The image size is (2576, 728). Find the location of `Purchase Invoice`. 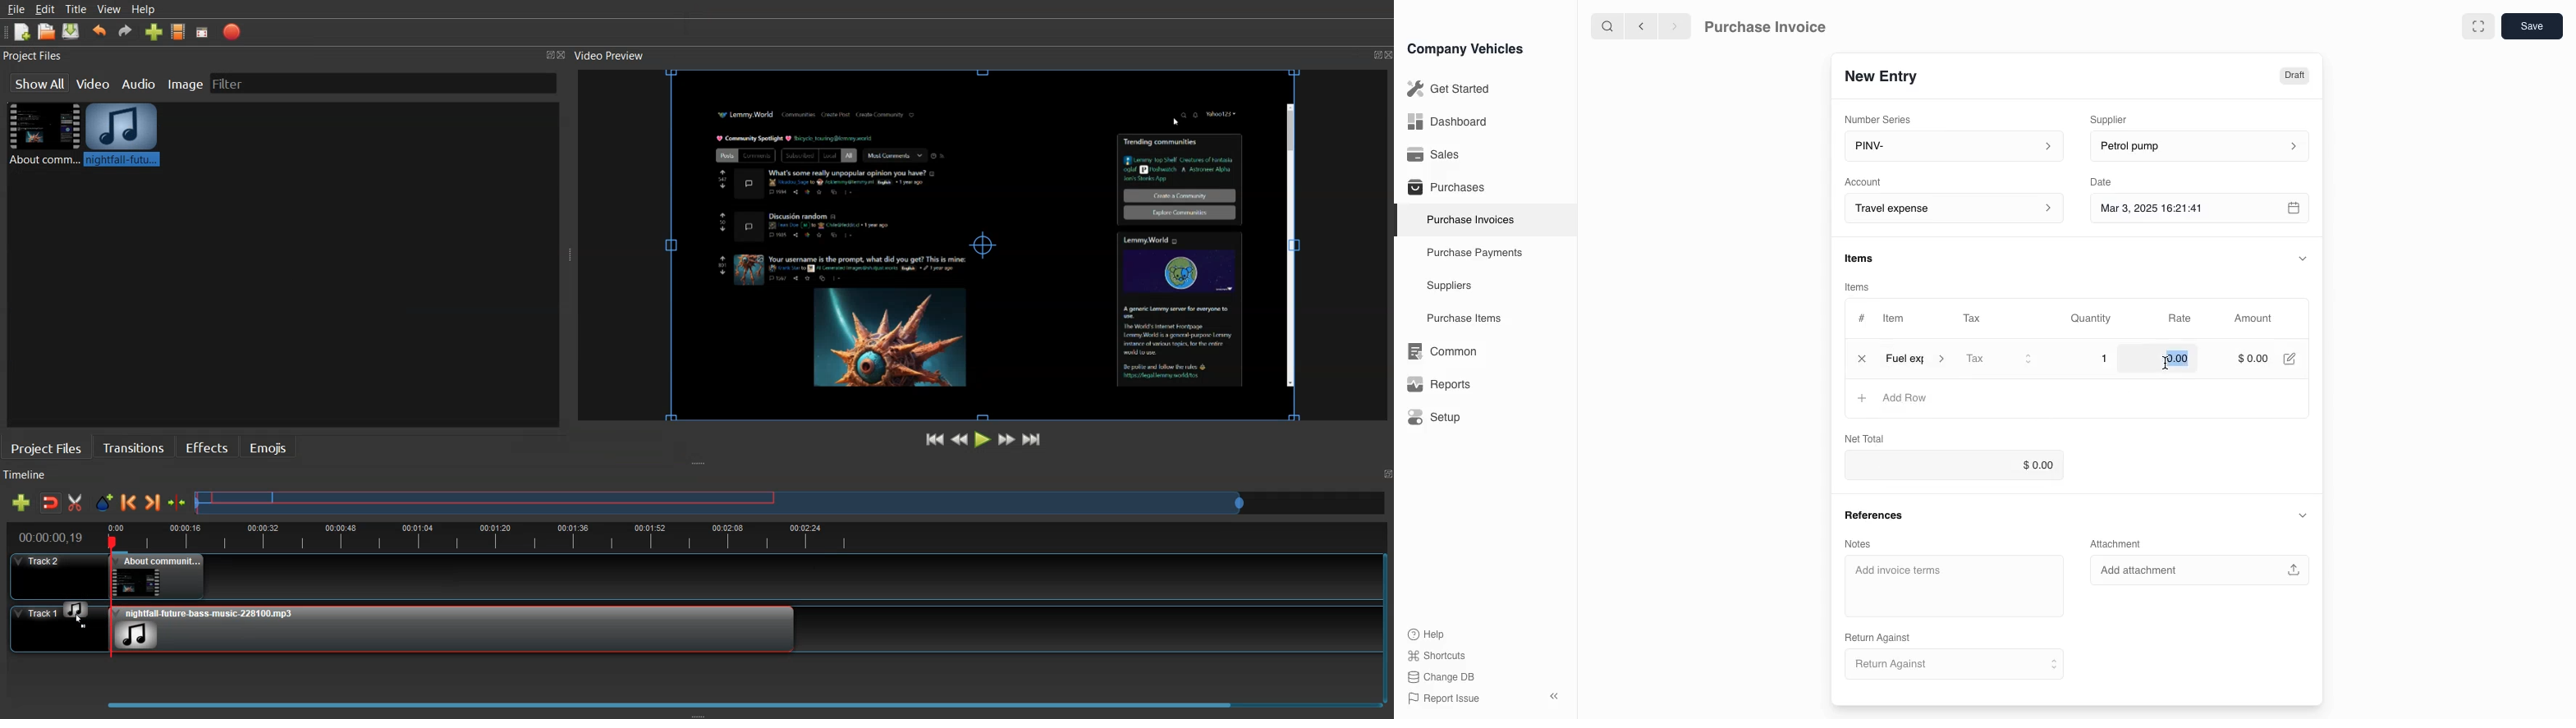

Purchase Invoice is located at coordinates (1776, 25).